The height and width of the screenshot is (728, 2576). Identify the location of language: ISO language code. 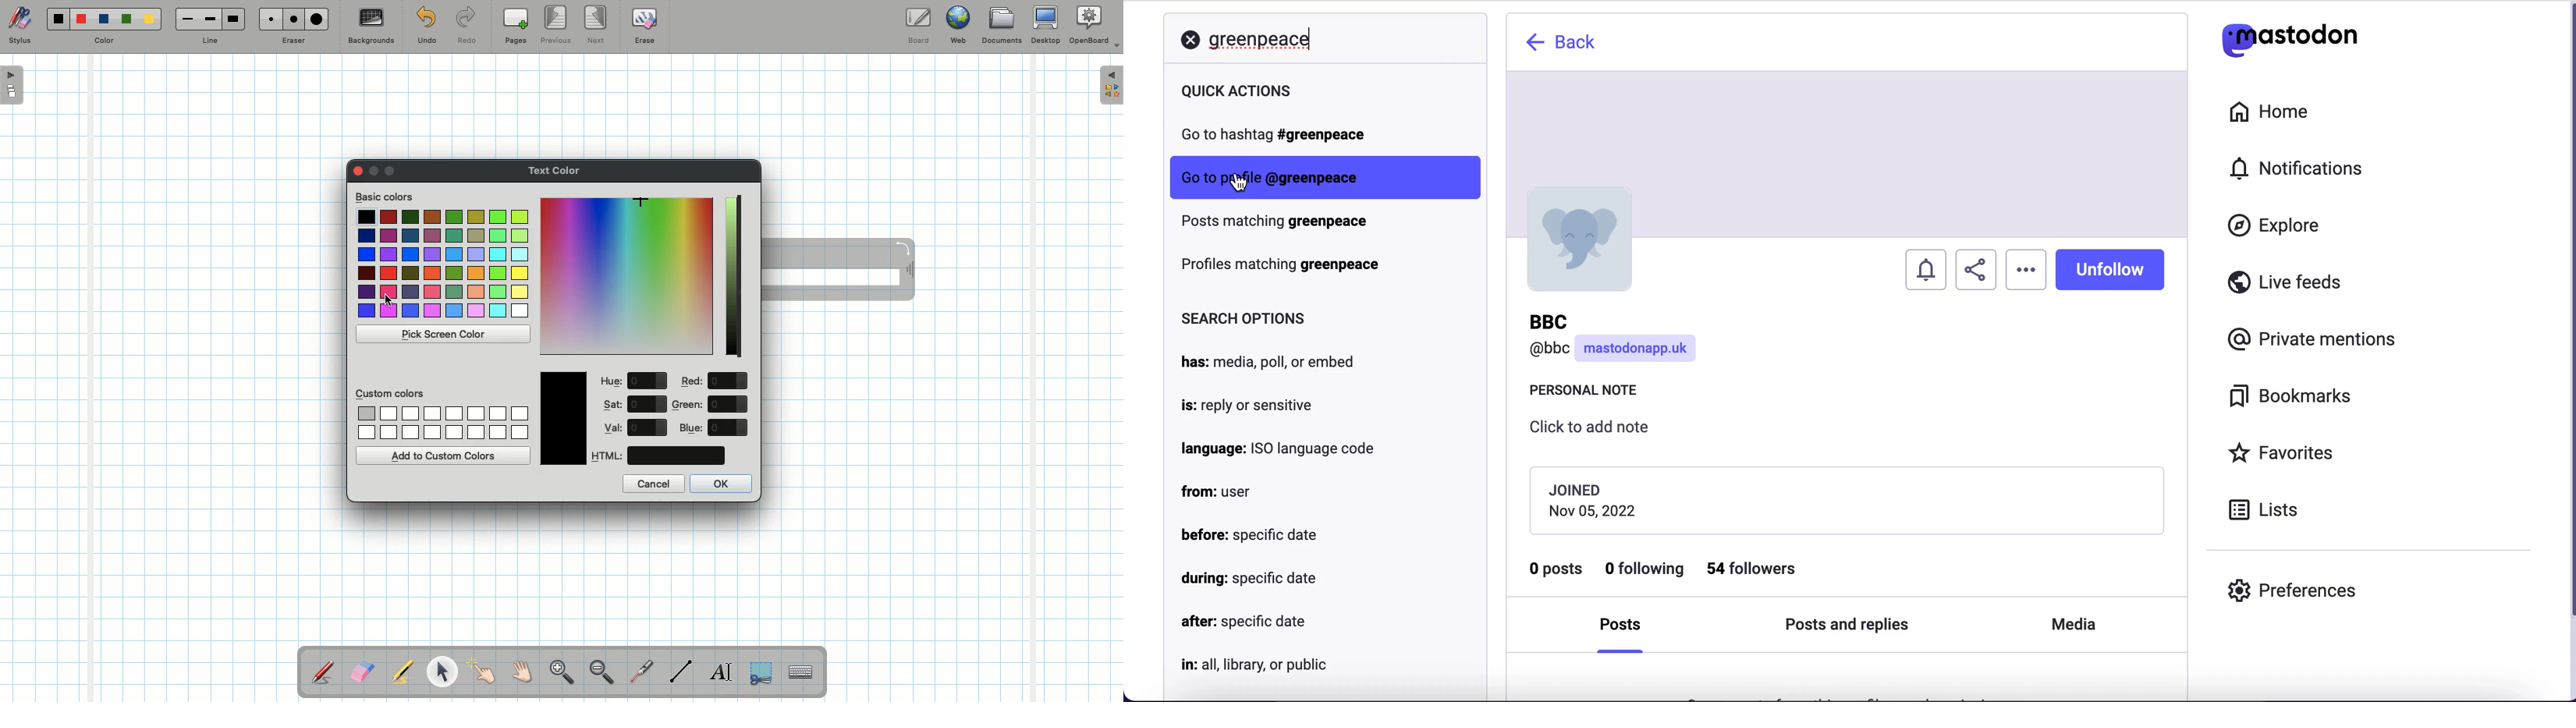
(1274, 449).